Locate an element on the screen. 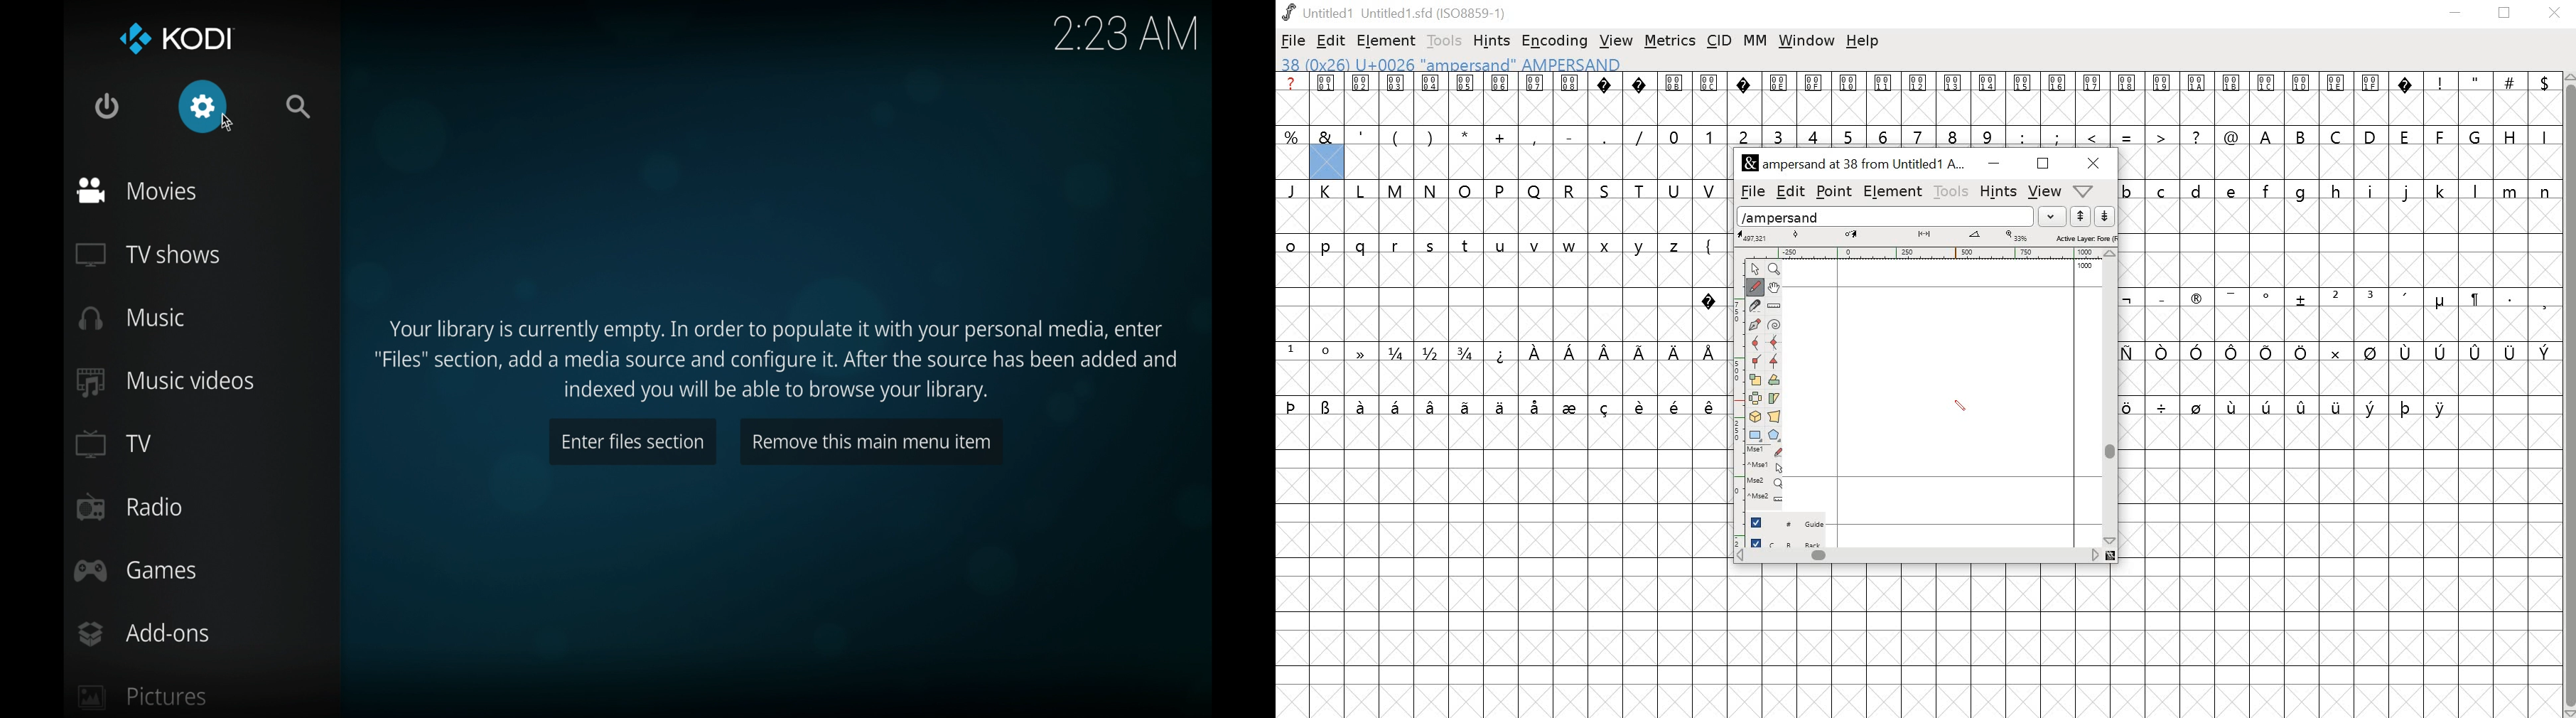  c is located at coordinates (2163, 191).